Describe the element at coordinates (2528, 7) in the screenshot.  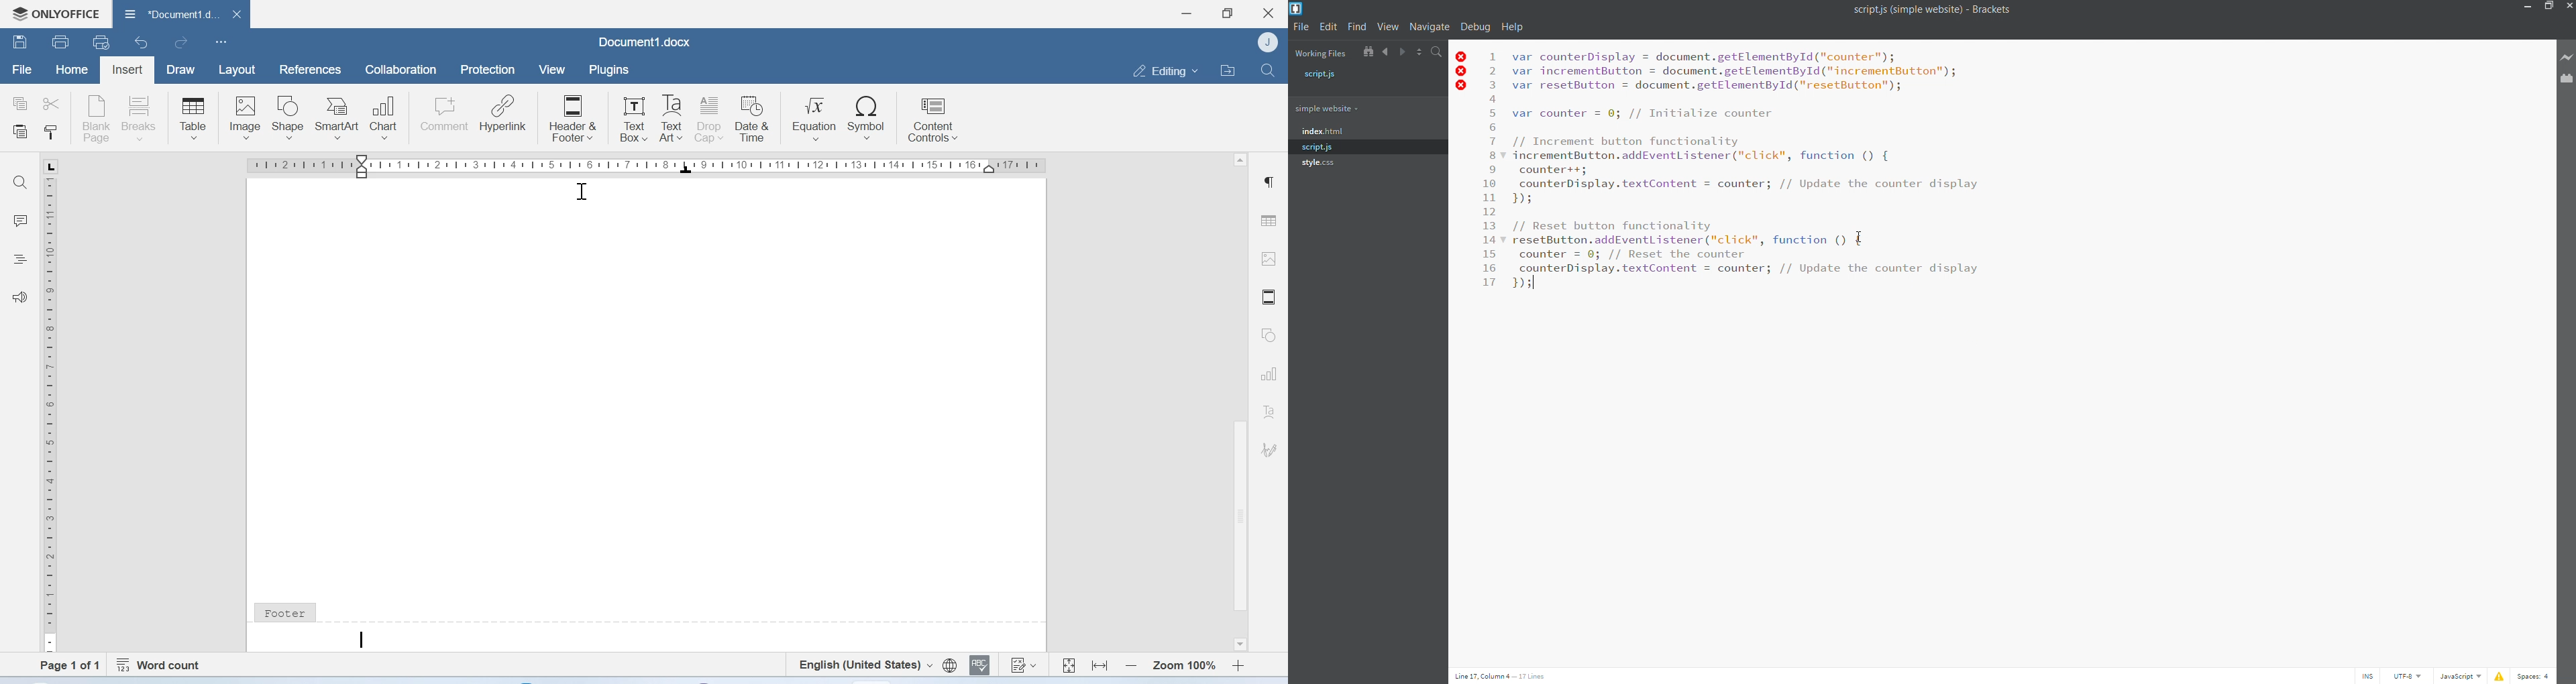
I see `minimize` at that location.